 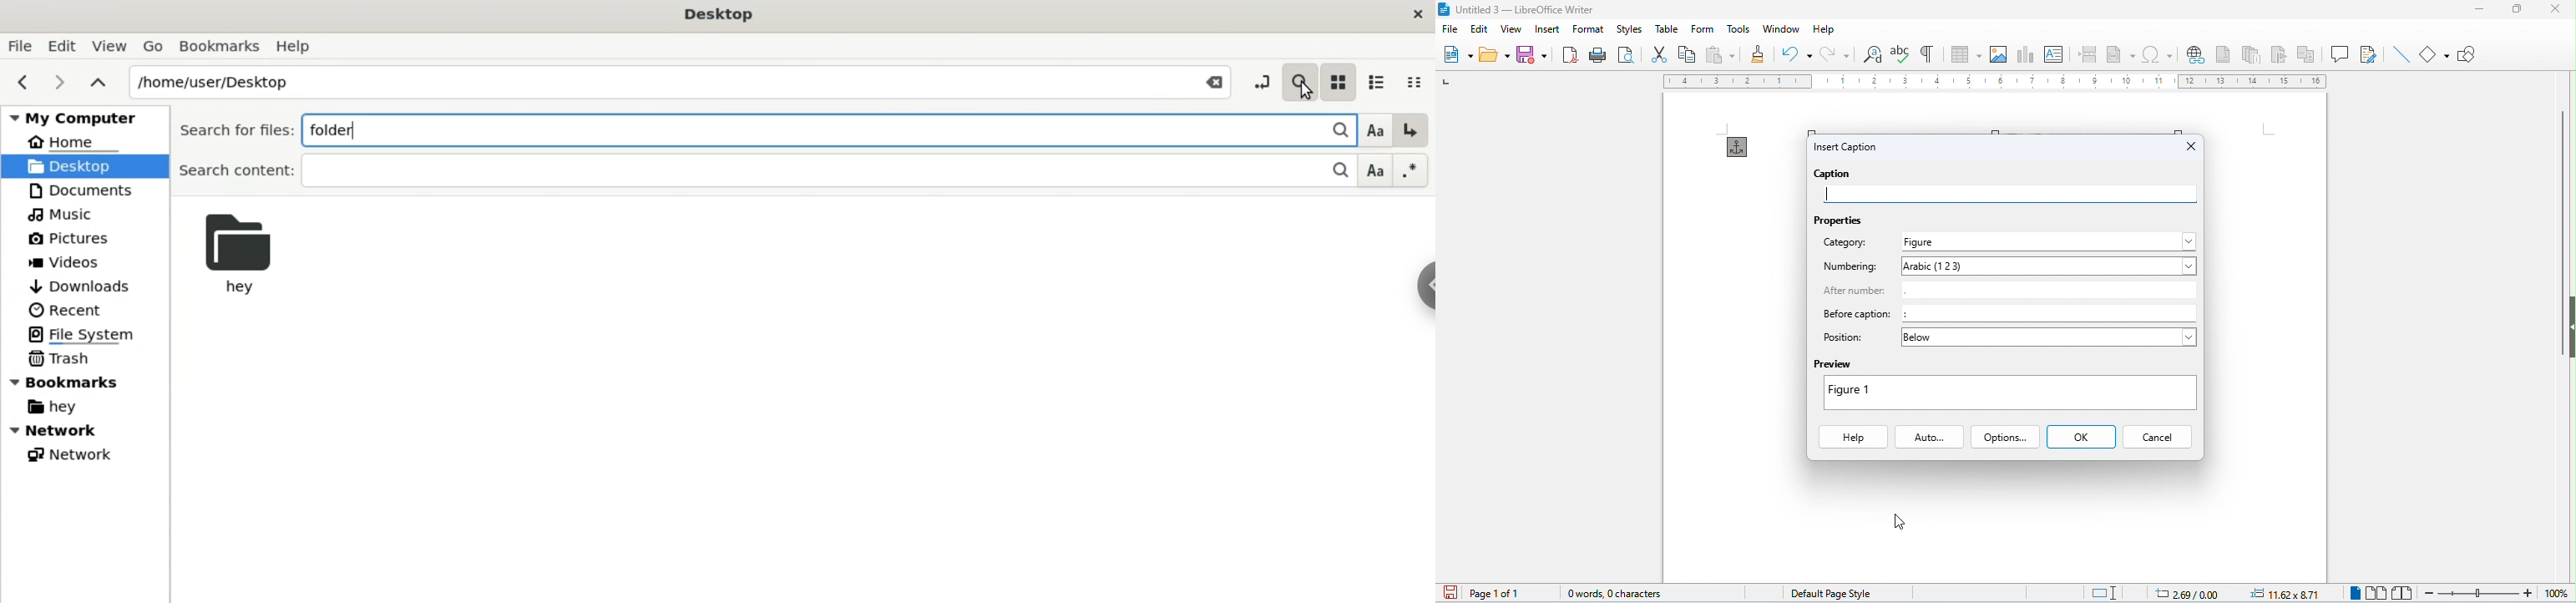 What do you see at coordinates (2560, 231) in the screenshot?
I see `vertical scroll bar` at bounding box center [2560, 231].